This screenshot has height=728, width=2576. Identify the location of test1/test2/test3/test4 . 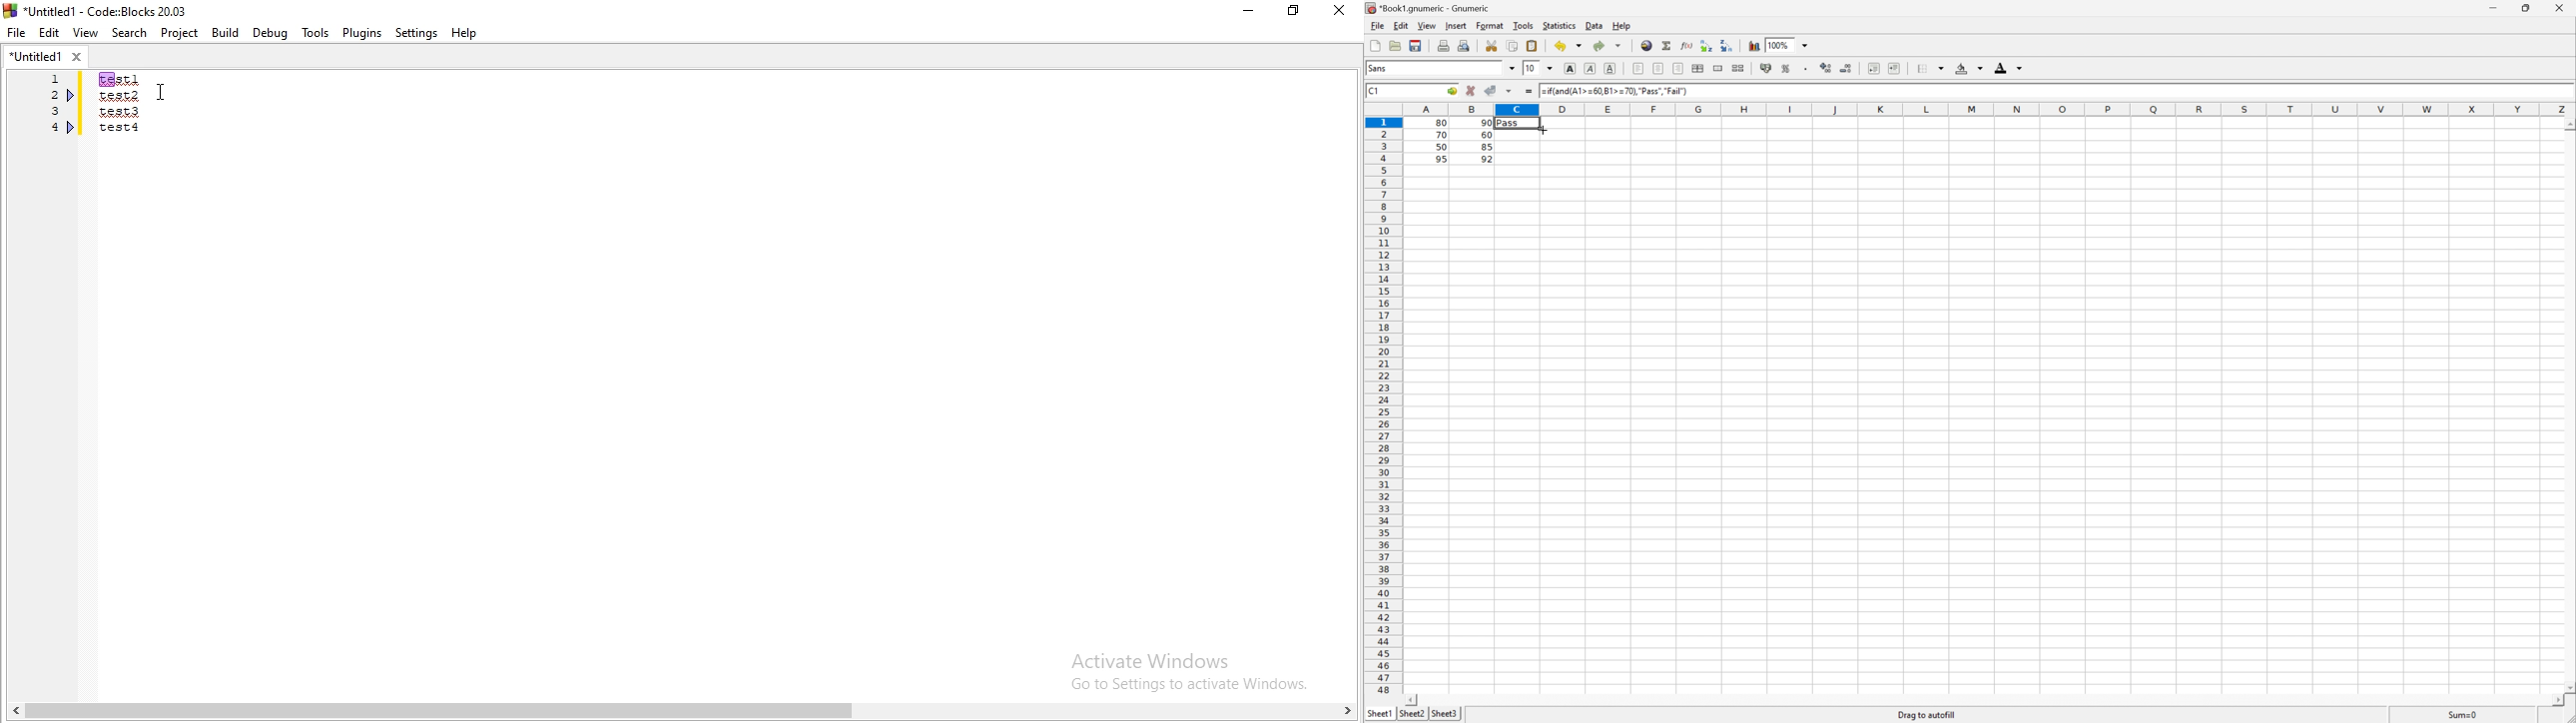
(121, 102).